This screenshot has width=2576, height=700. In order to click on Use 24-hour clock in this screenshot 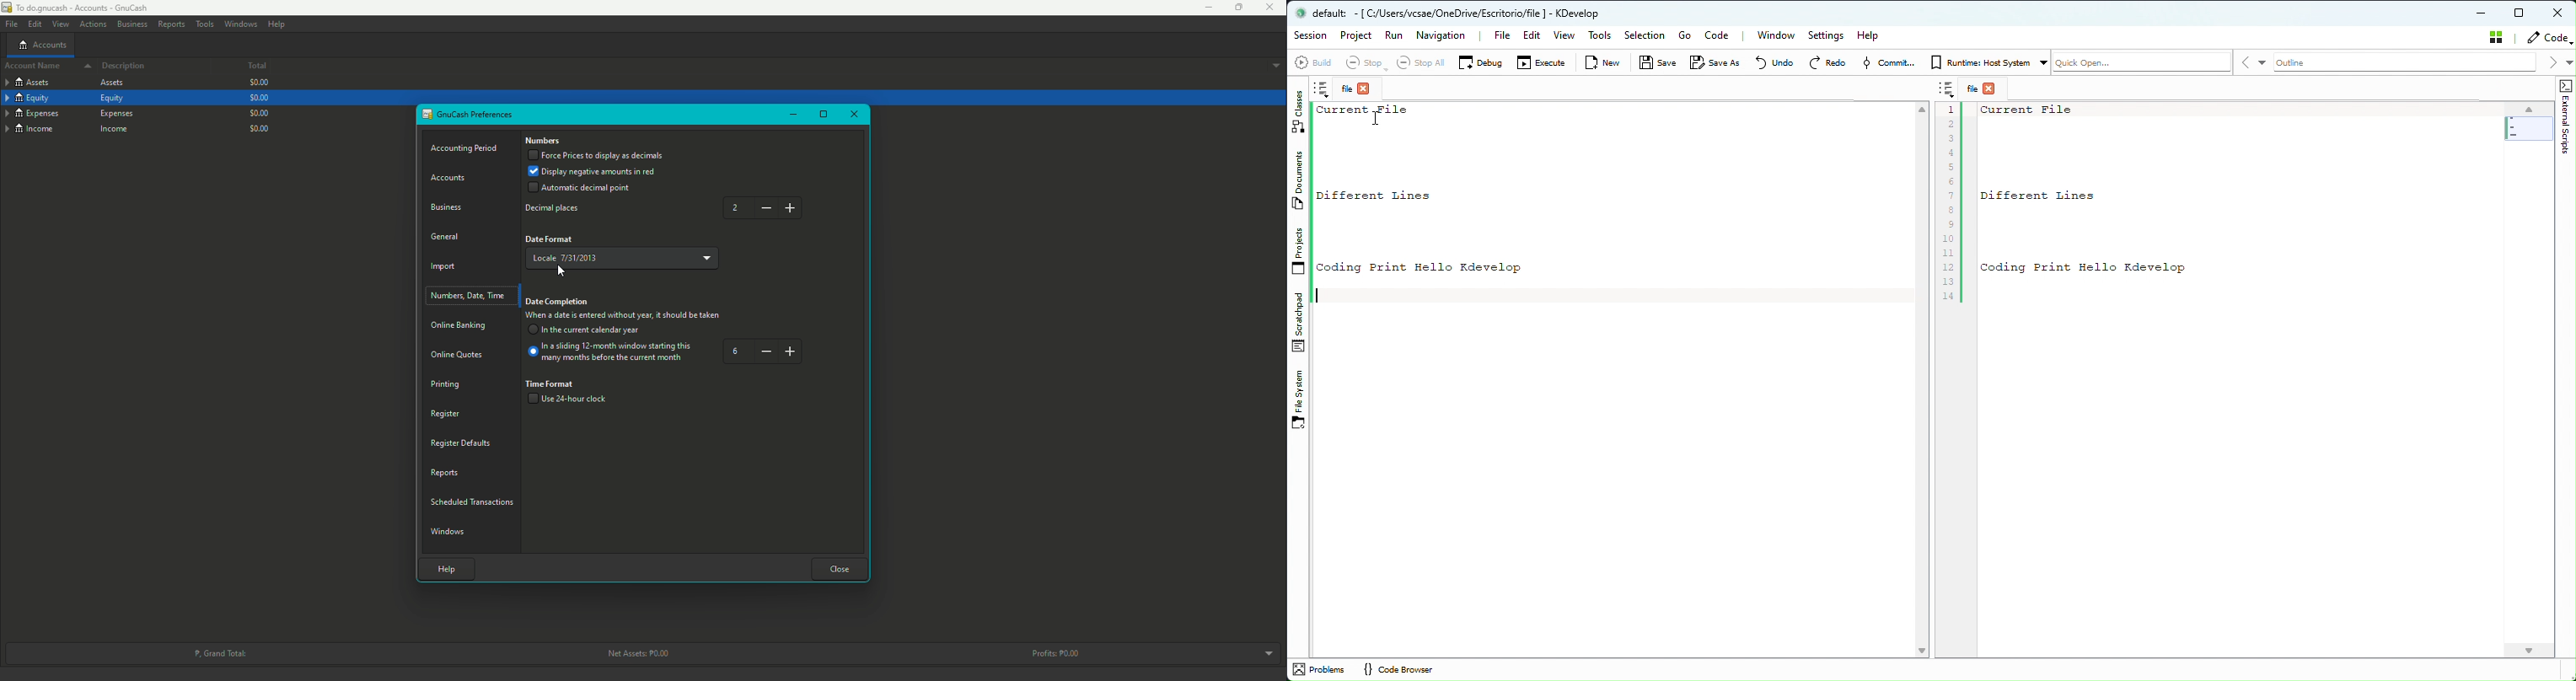, I will do `click(572, 400)`.